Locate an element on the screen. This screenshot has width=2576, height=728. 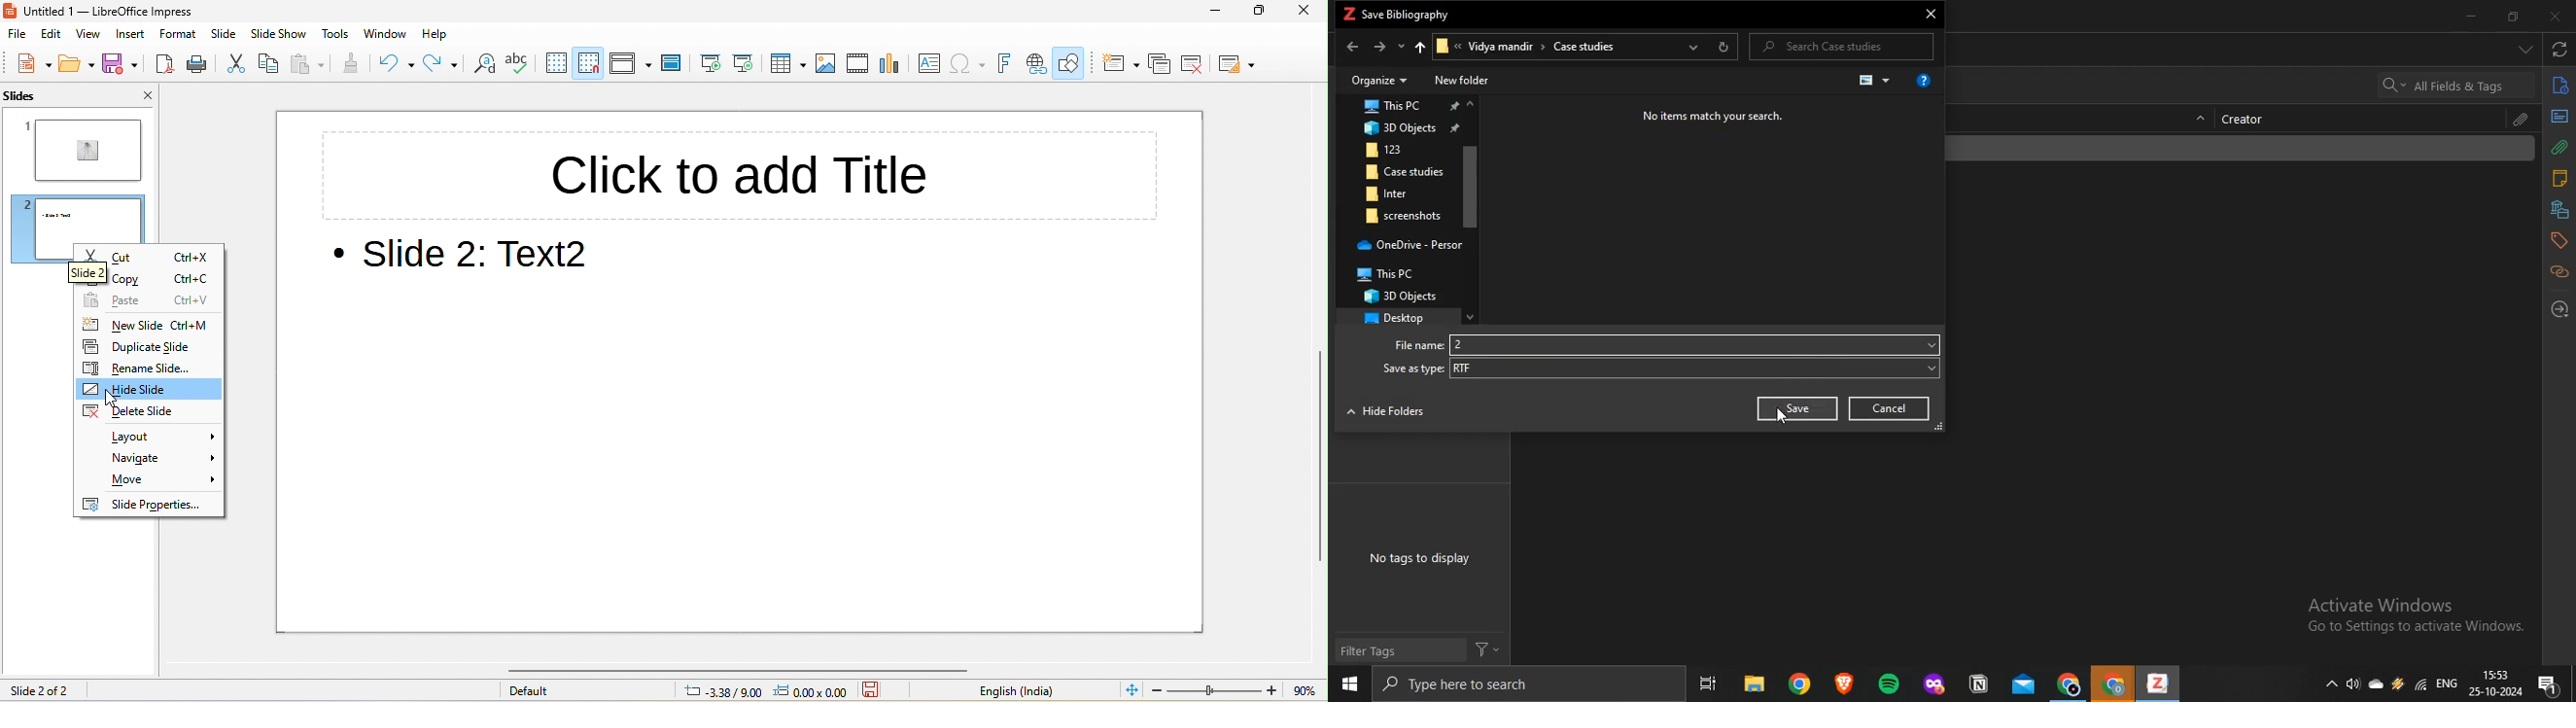
search bar is located at coordinates (2456, 84).